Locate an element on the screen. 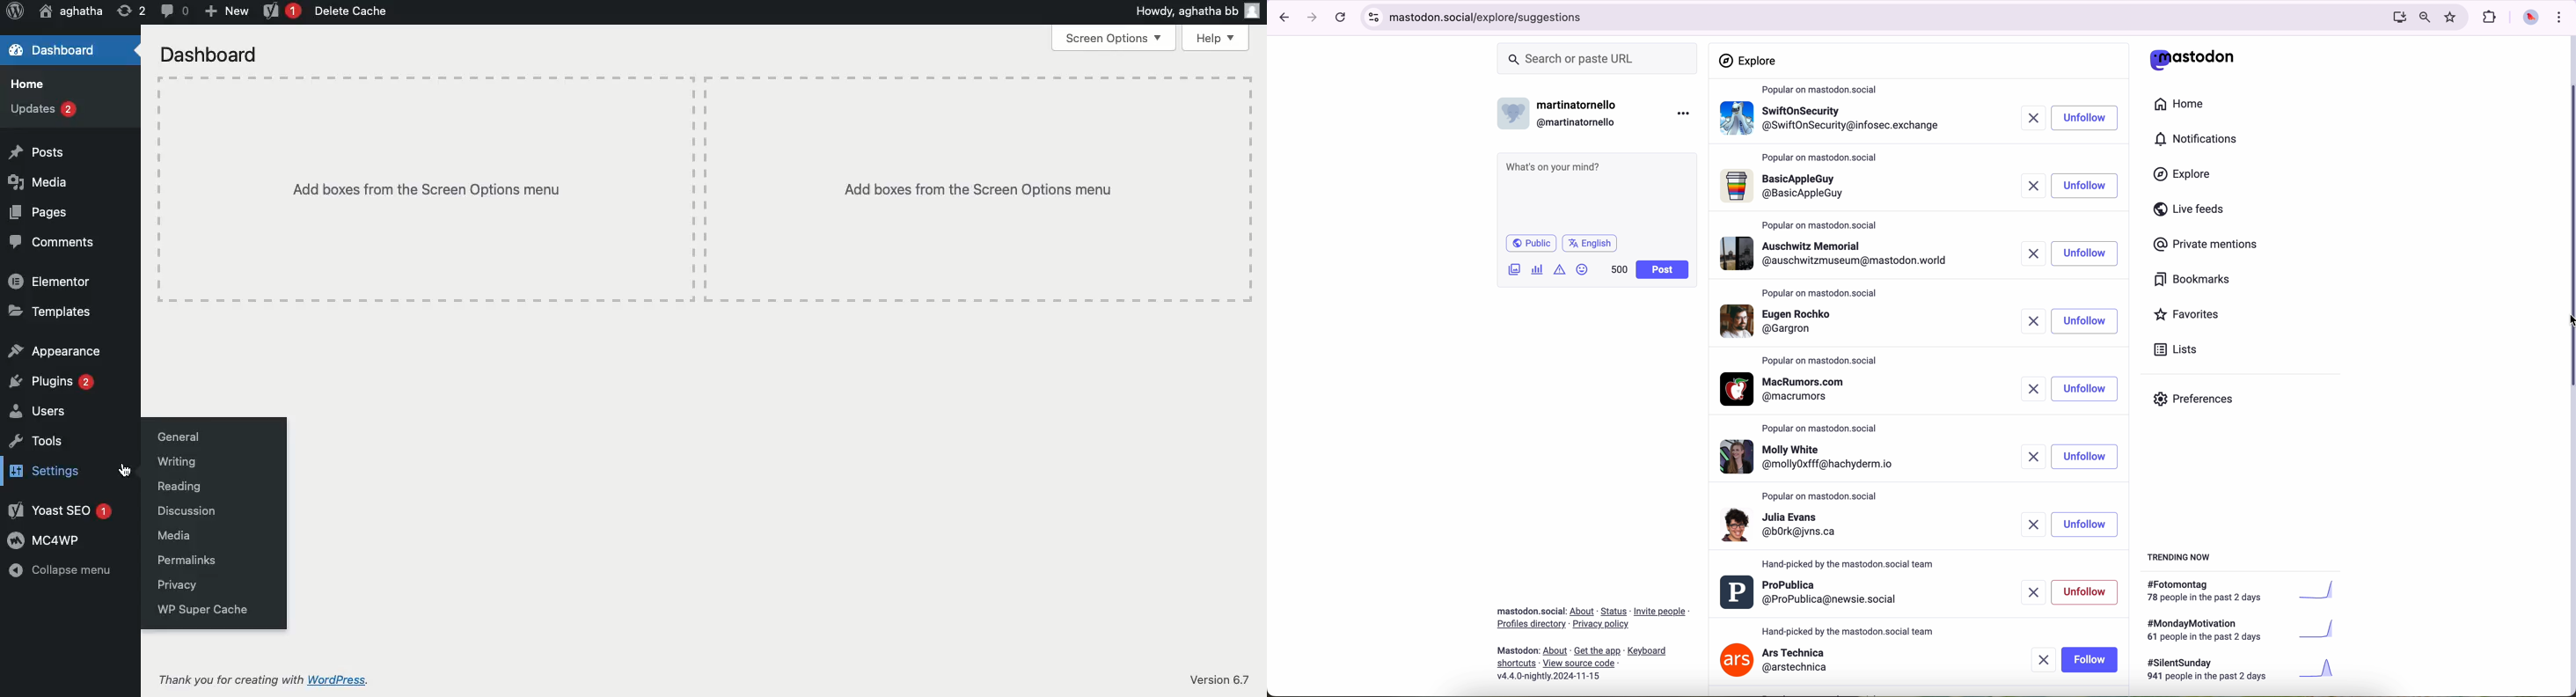  Appearance is located at coordinates (53, 349).